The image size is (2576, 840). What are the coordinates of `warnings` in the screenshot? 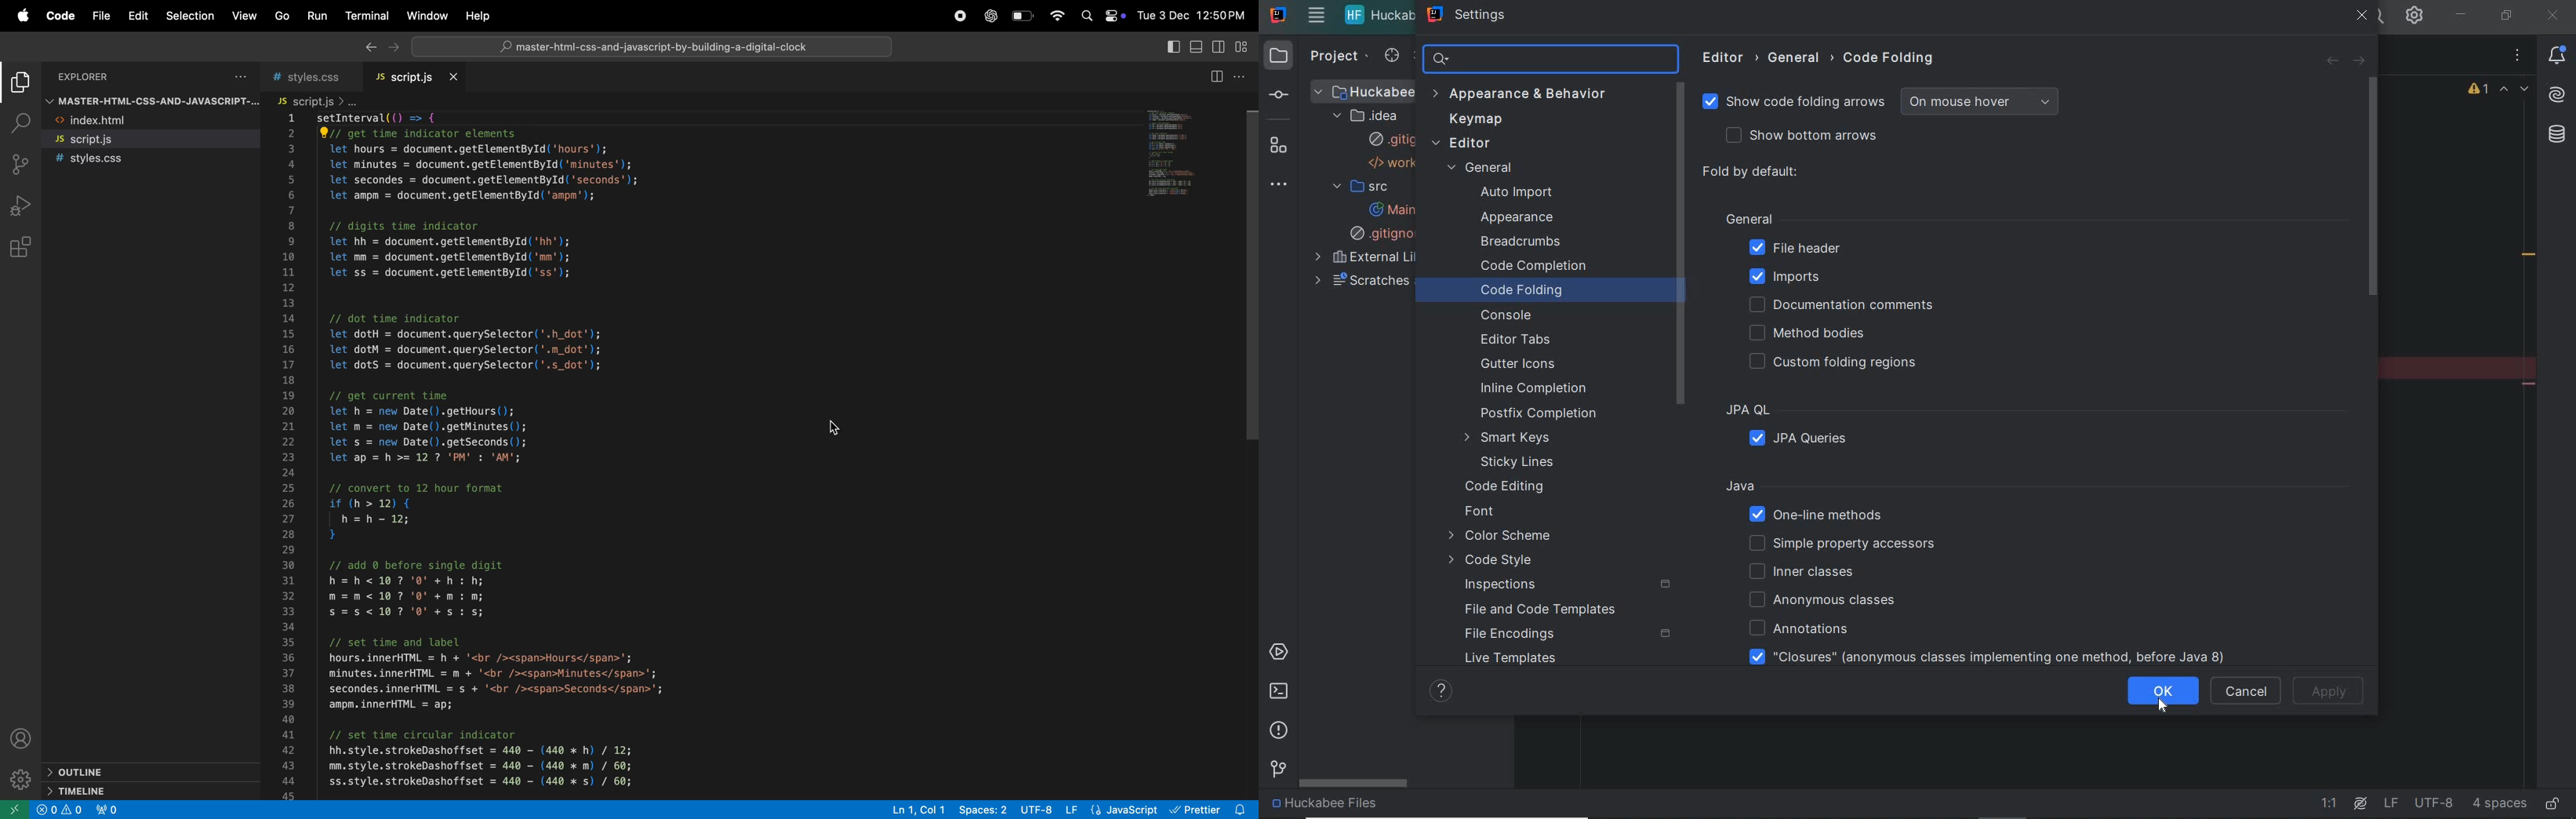 It's located at (2477, 91).